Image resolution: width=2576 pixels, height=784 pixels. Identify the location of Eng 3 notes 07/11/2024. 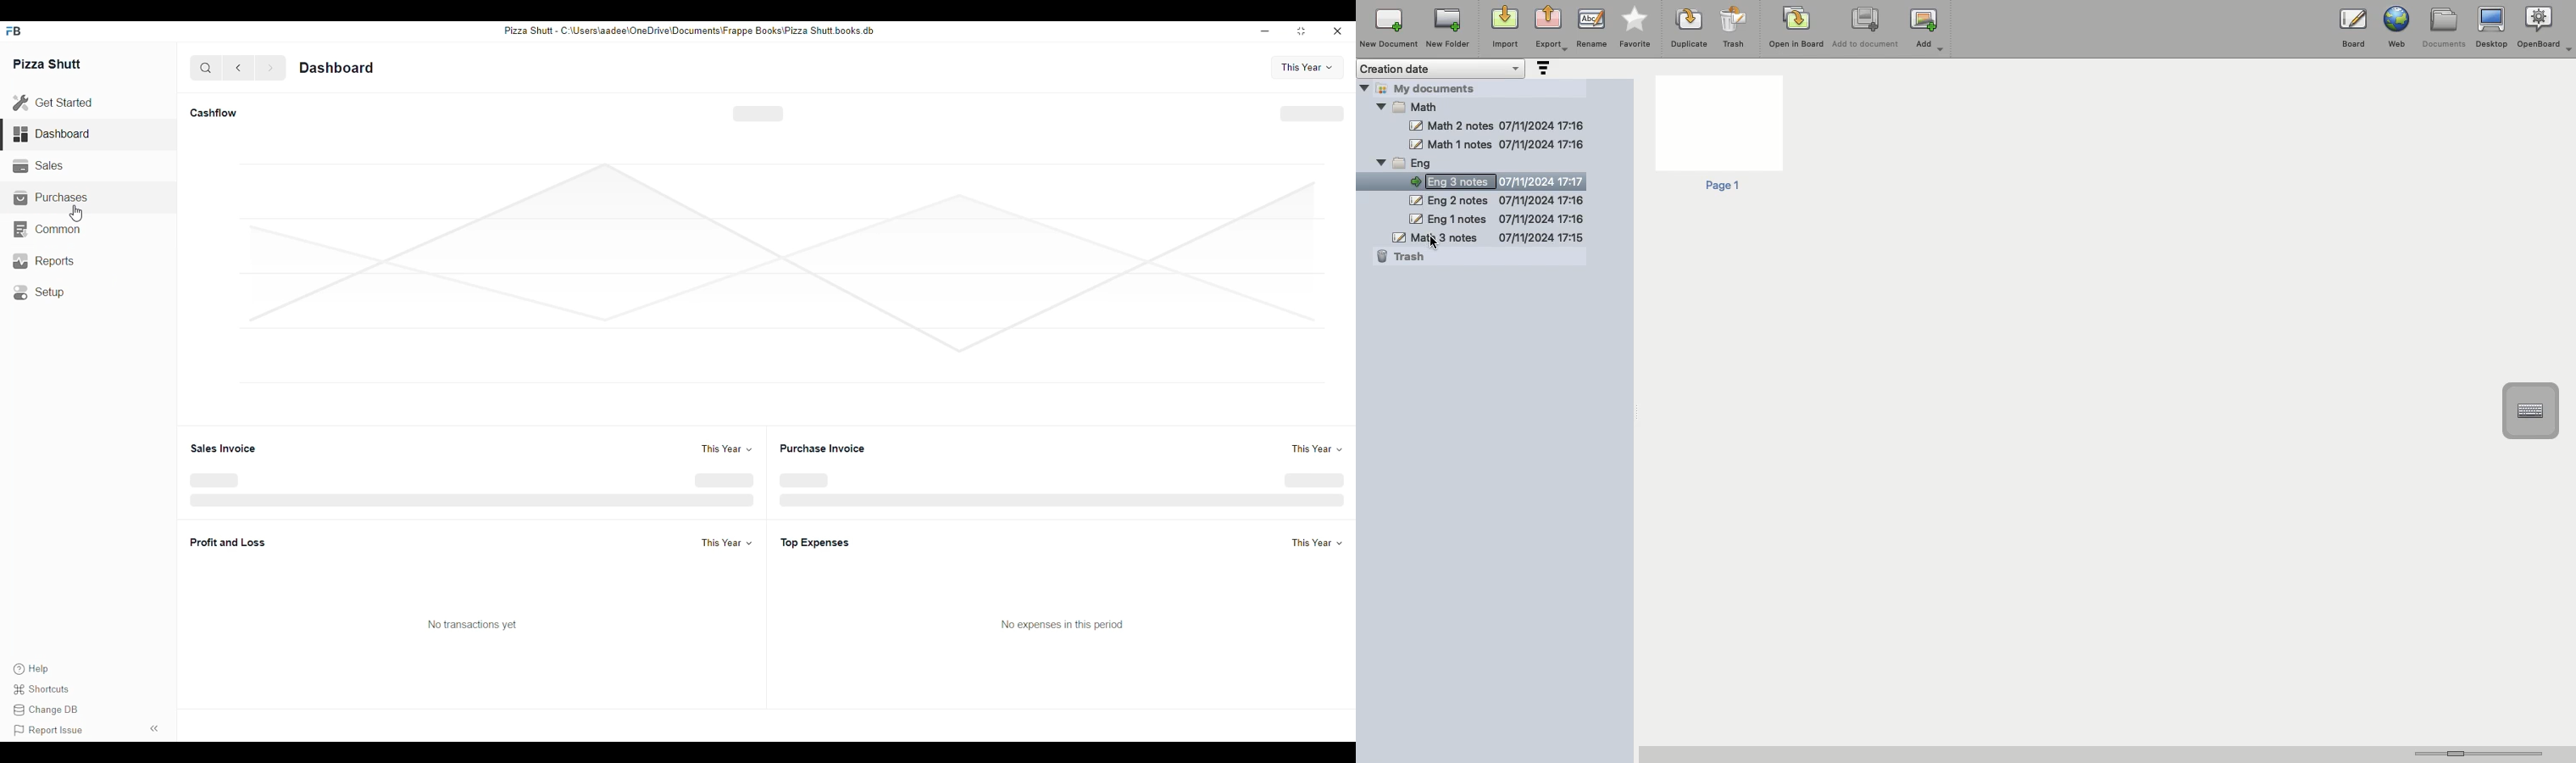
(1502, 181).